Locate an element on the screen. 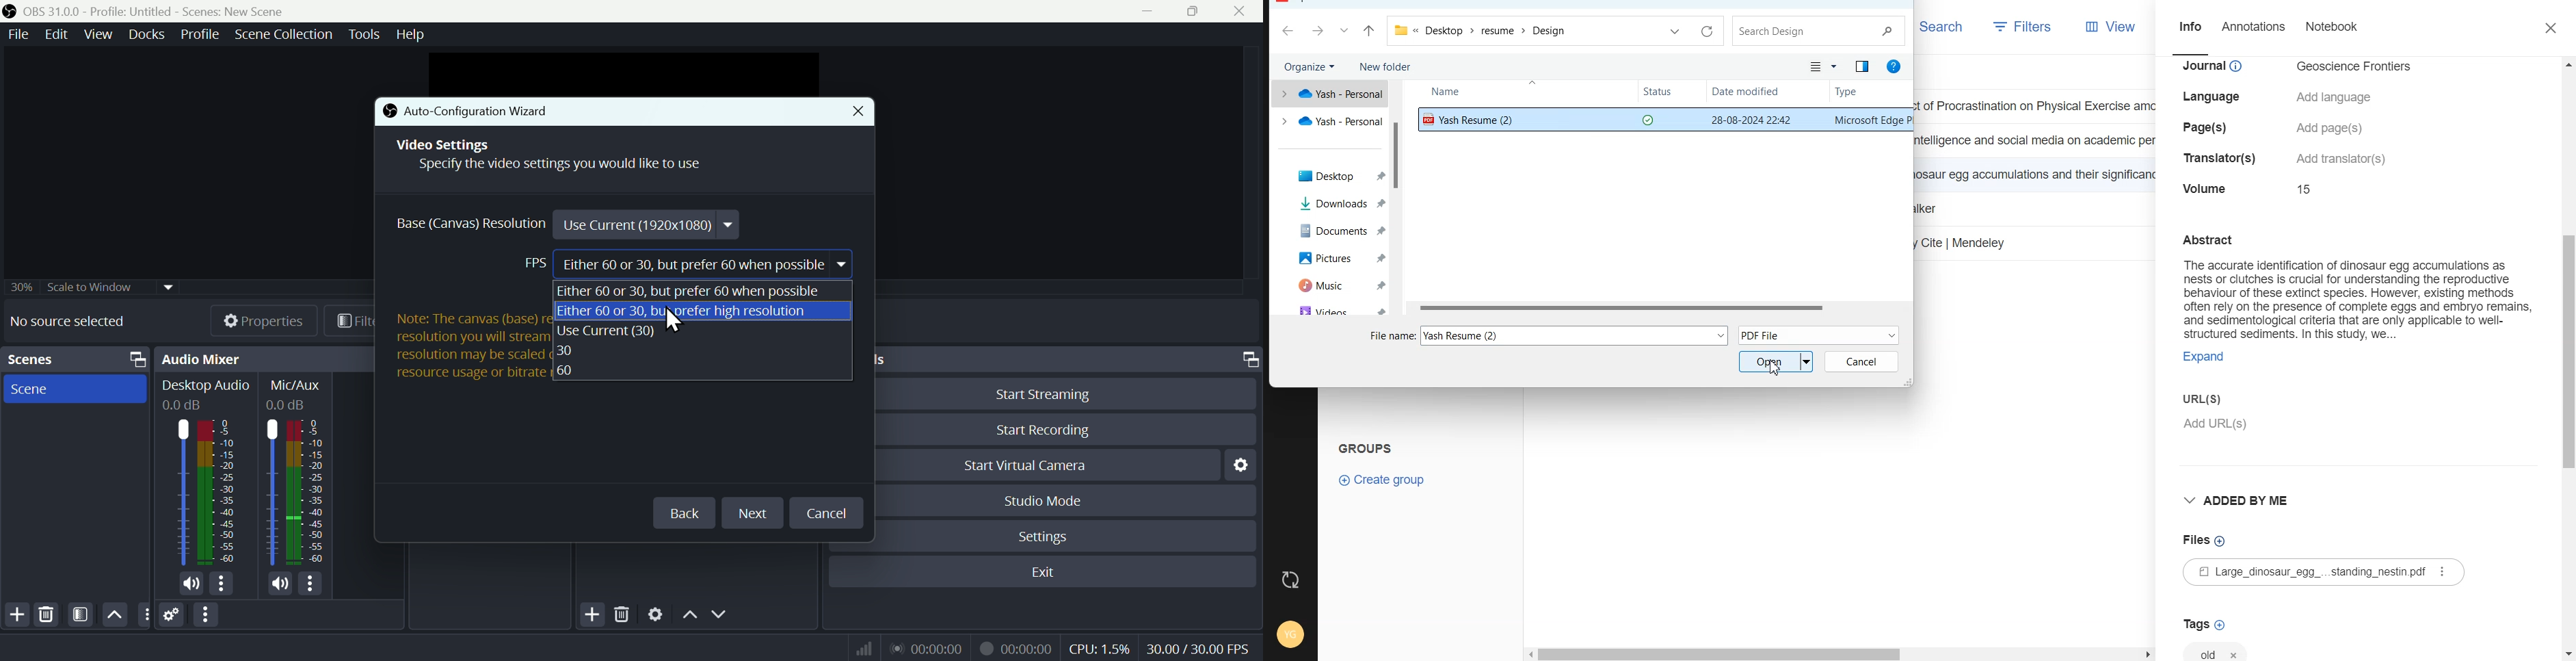 This screenshot has width=2576, height=672. file name is located at coordinates (1392, 336).